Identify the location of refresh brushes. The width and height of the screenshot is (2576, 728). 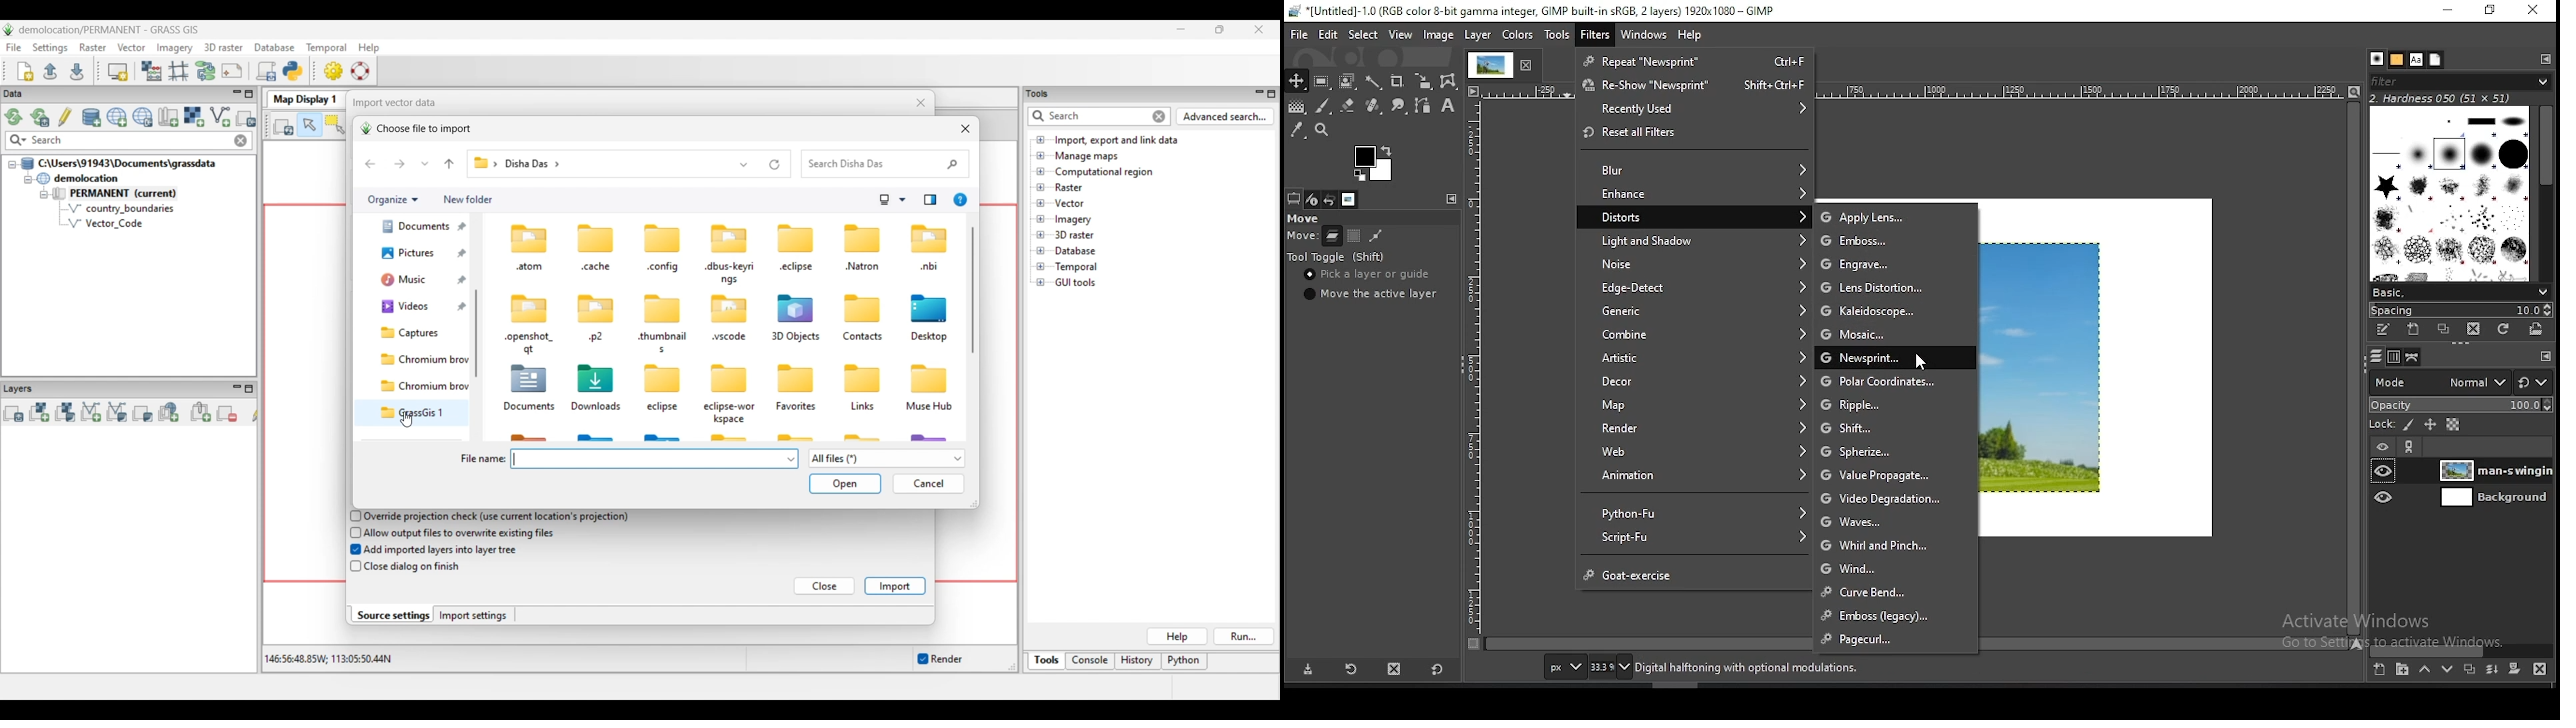
(2505, 330).